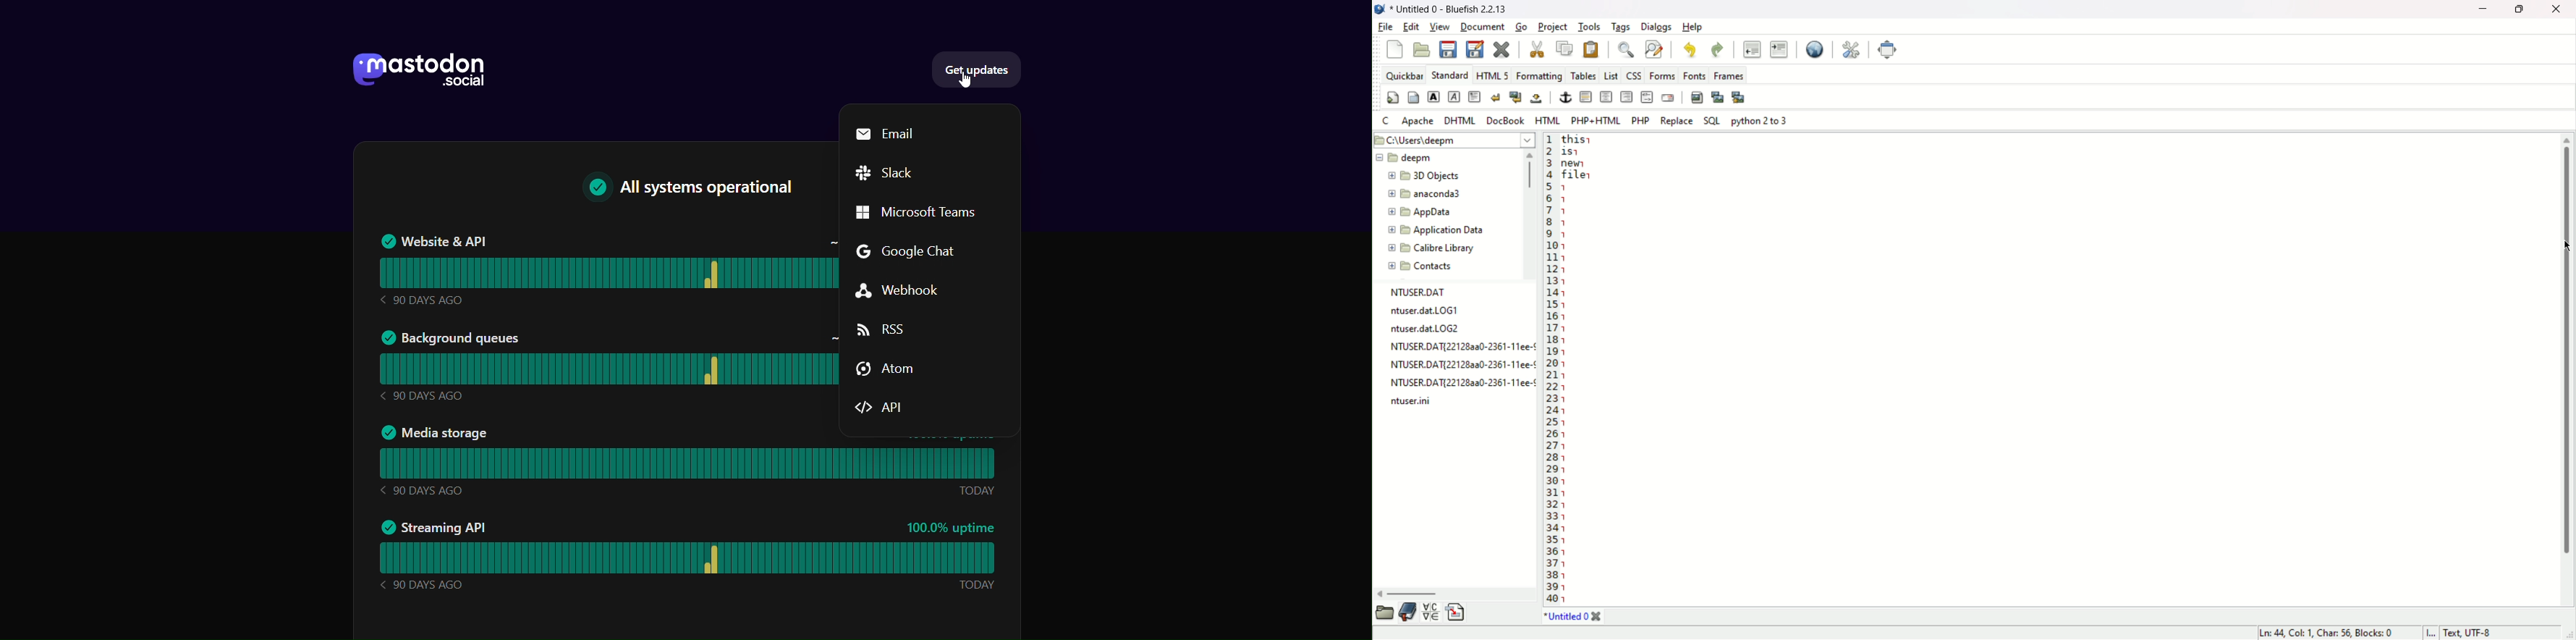 The image size is (2576, 644). What do you see at coordinates (1434, 97) in the screenshot?
I see `strong` at bounding box center [1434, 97].